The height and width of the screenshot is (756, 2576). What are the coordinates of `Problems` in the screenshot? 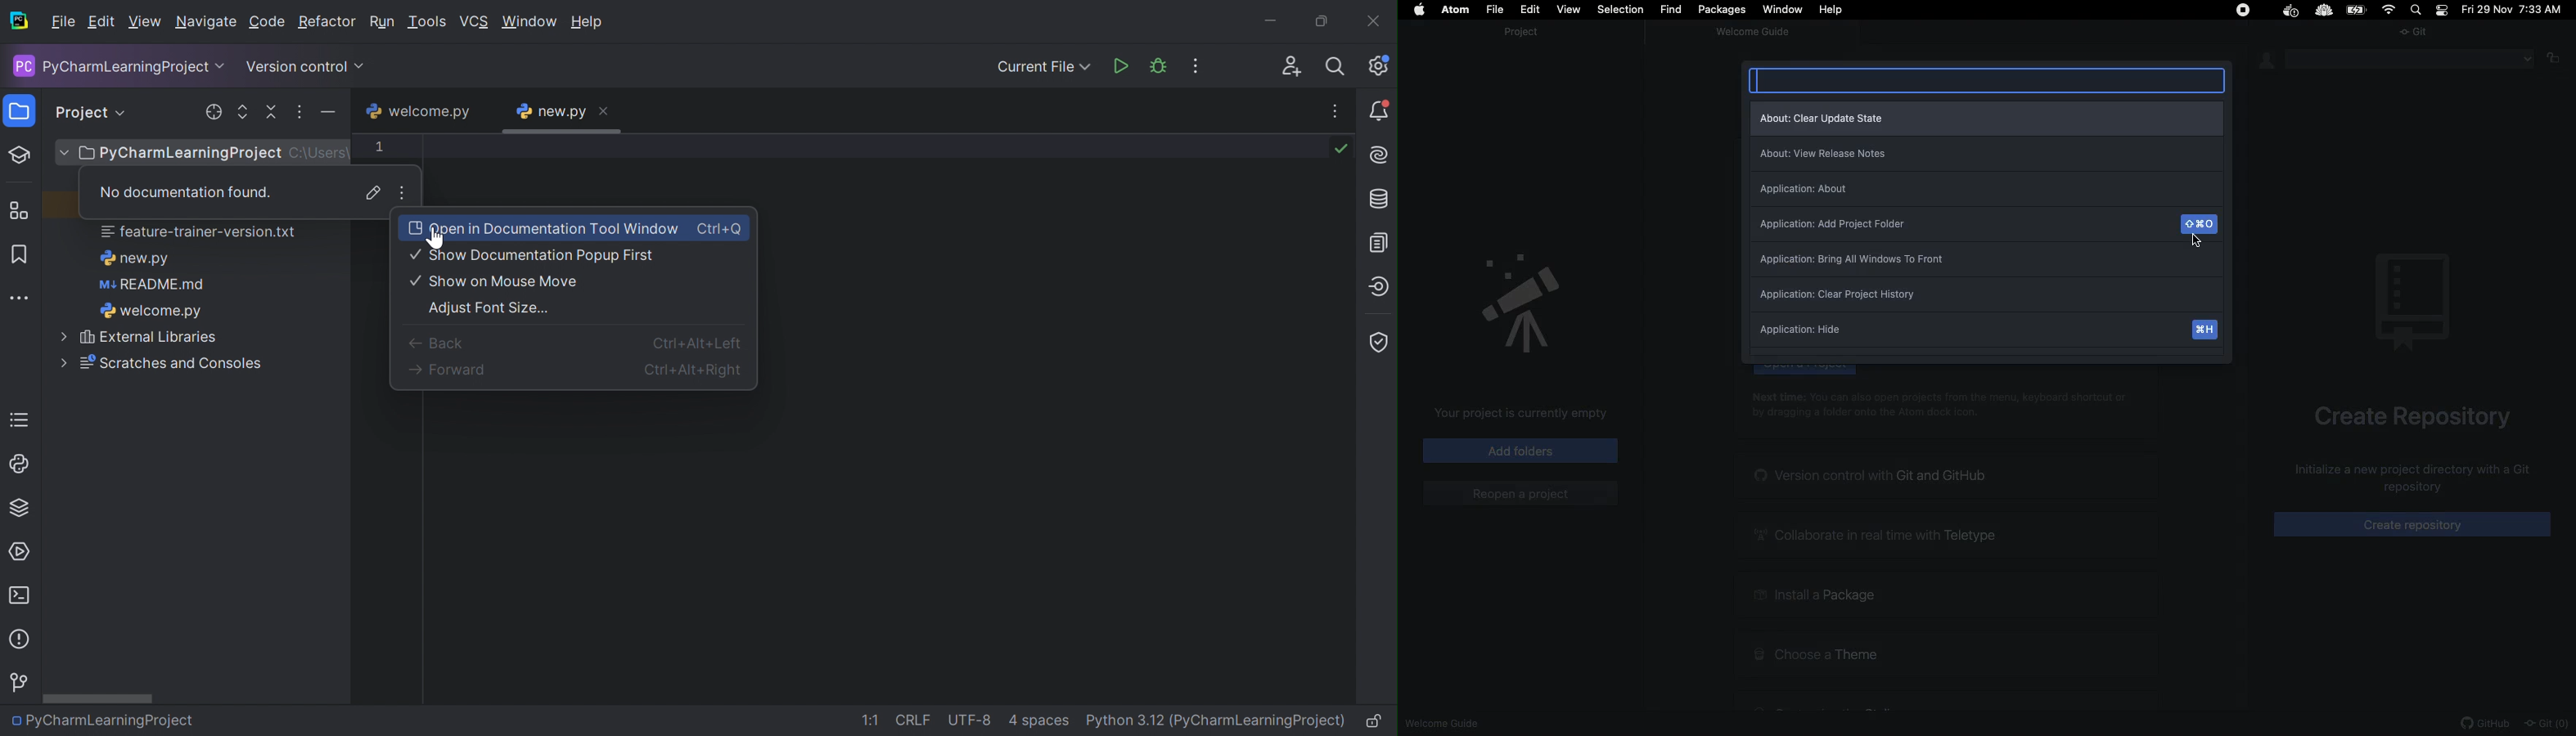 It's located at (21, 642).